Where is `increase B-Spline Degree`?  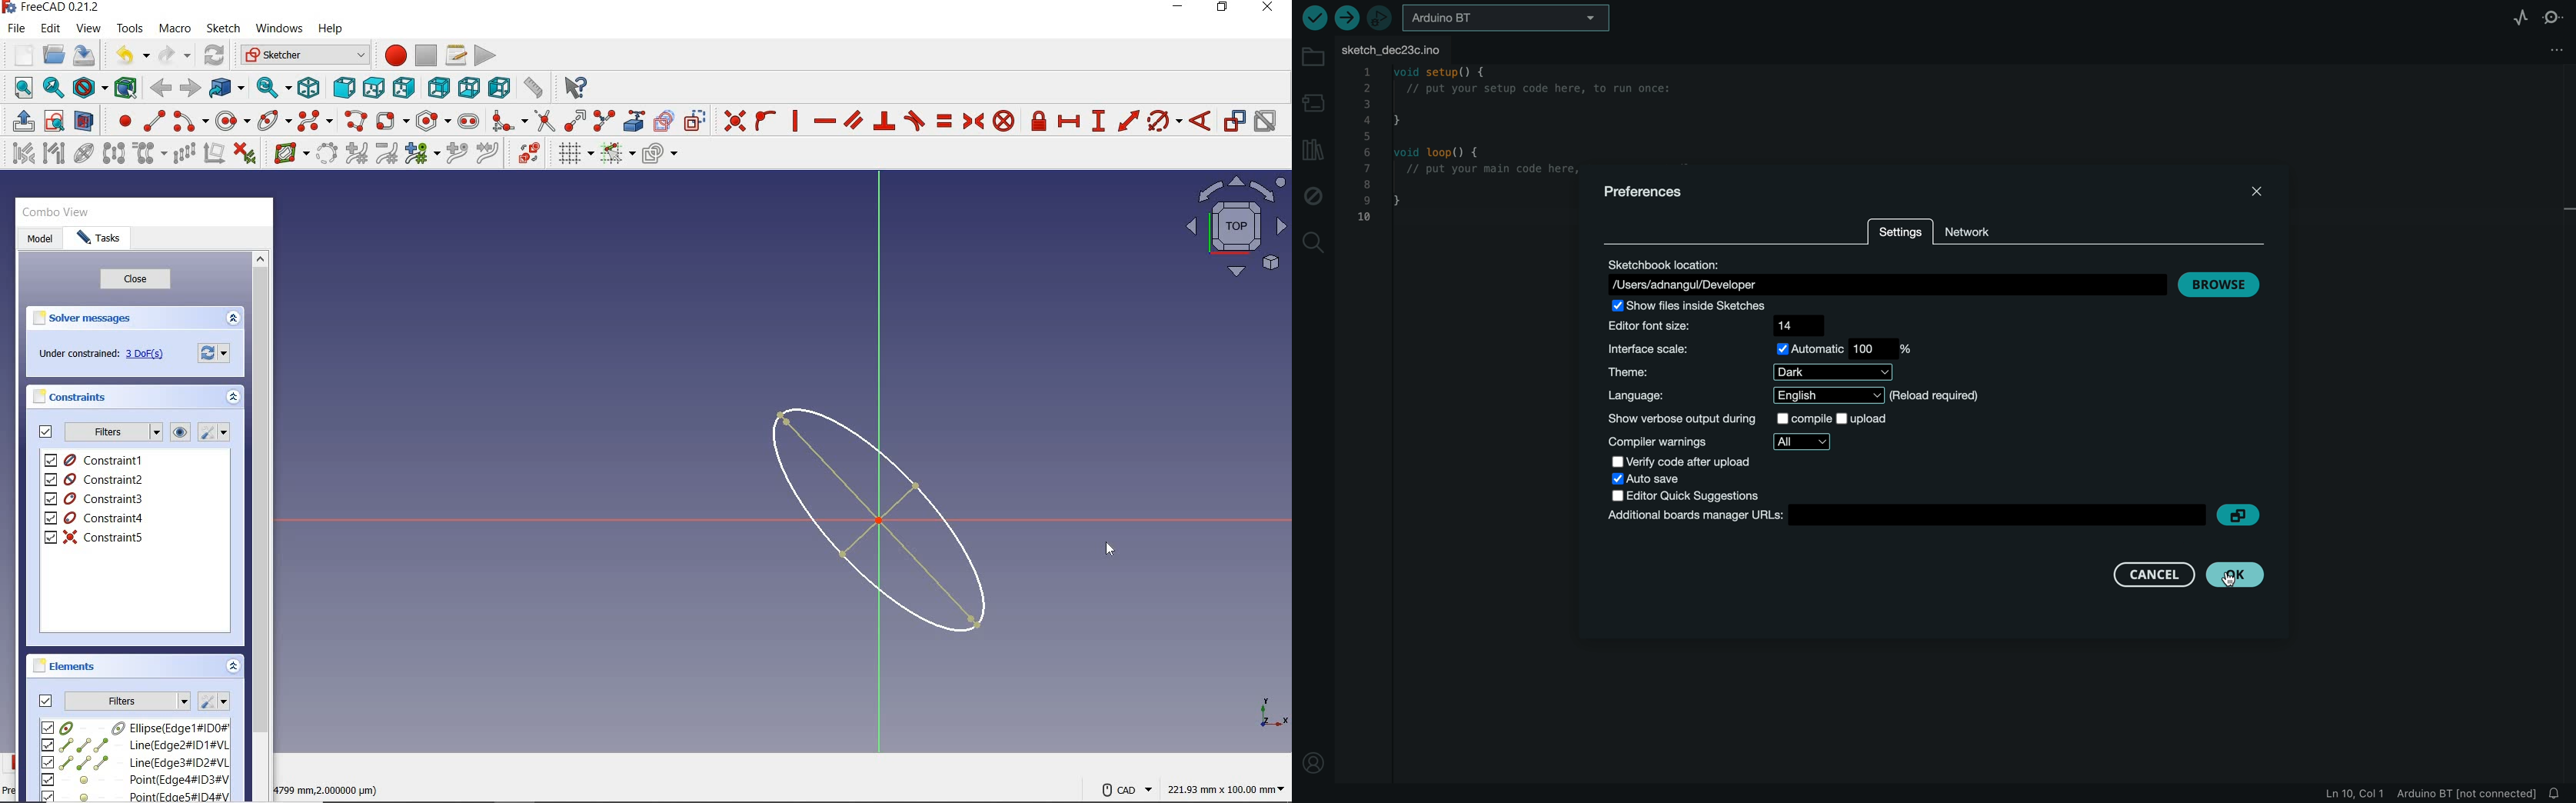 increase B-Spline Degree is located at coordinates (354, 154).